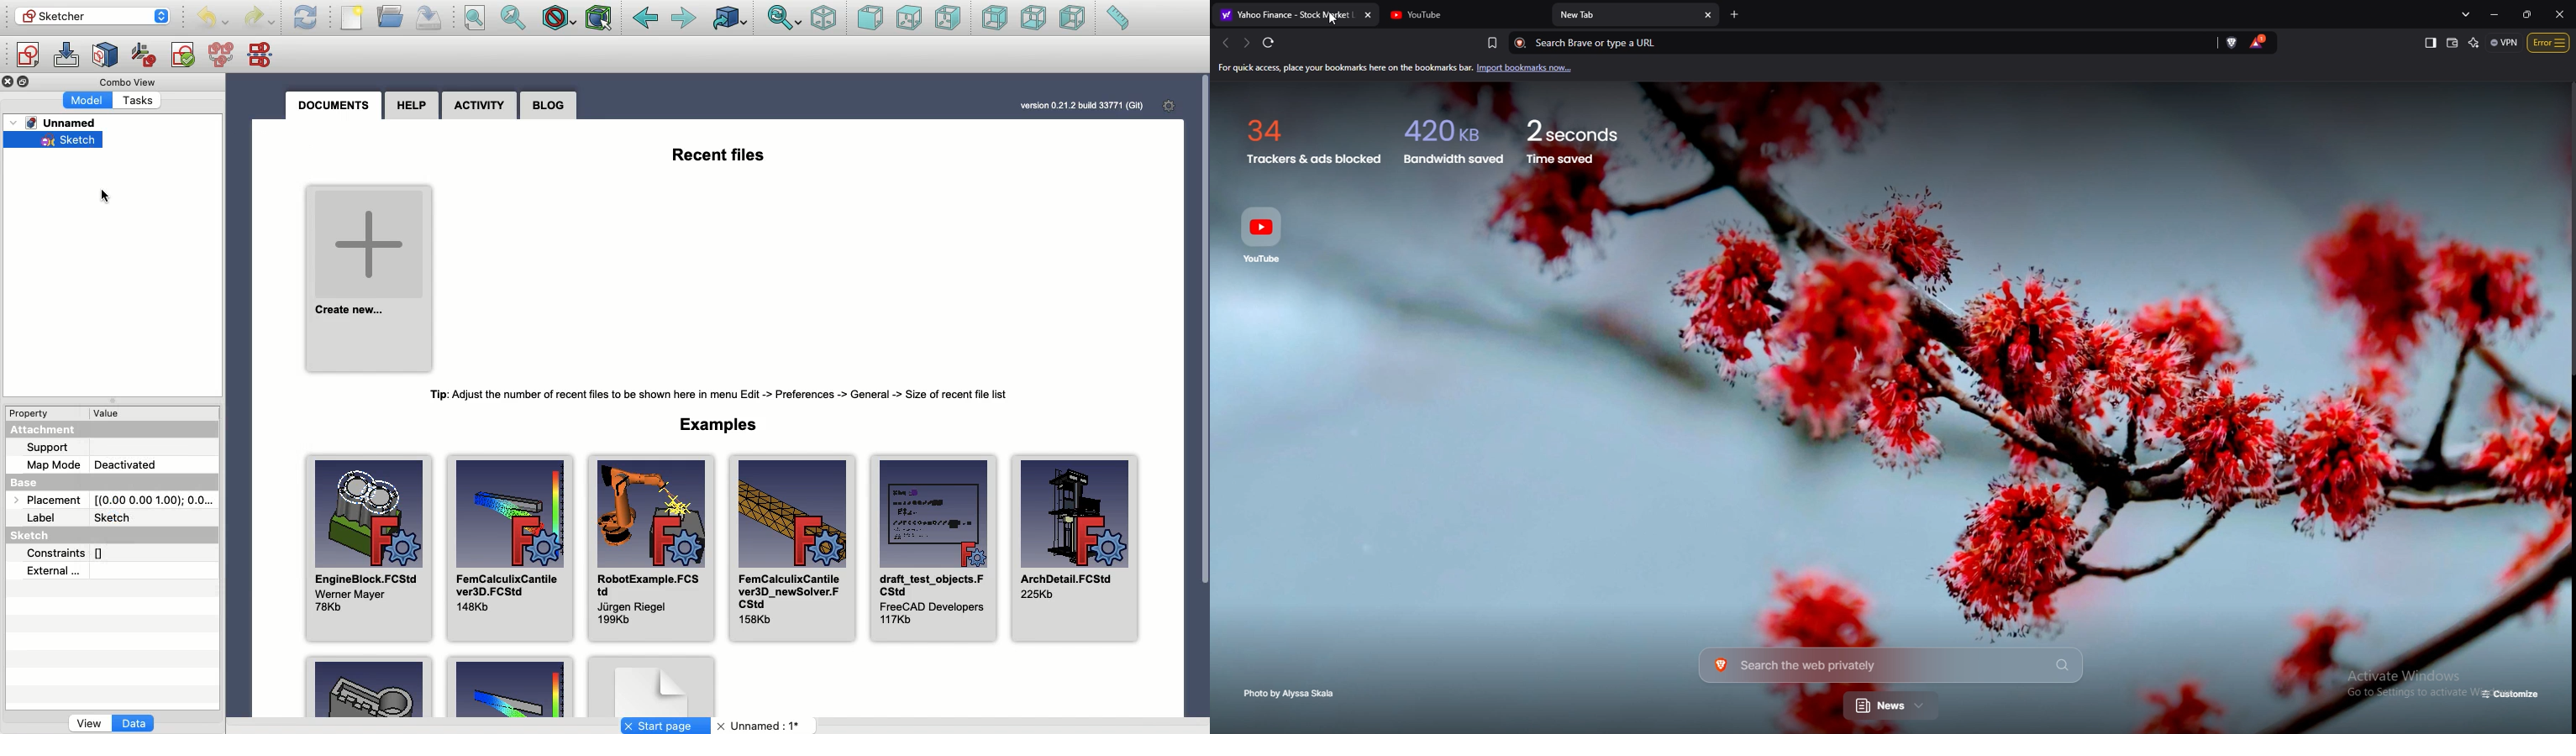 This screenshot has width=2576, height=756. What do you see at coordinates (367, 542) in the screenshot?
I see `EngineBlock` at bounding box center [367, 542].